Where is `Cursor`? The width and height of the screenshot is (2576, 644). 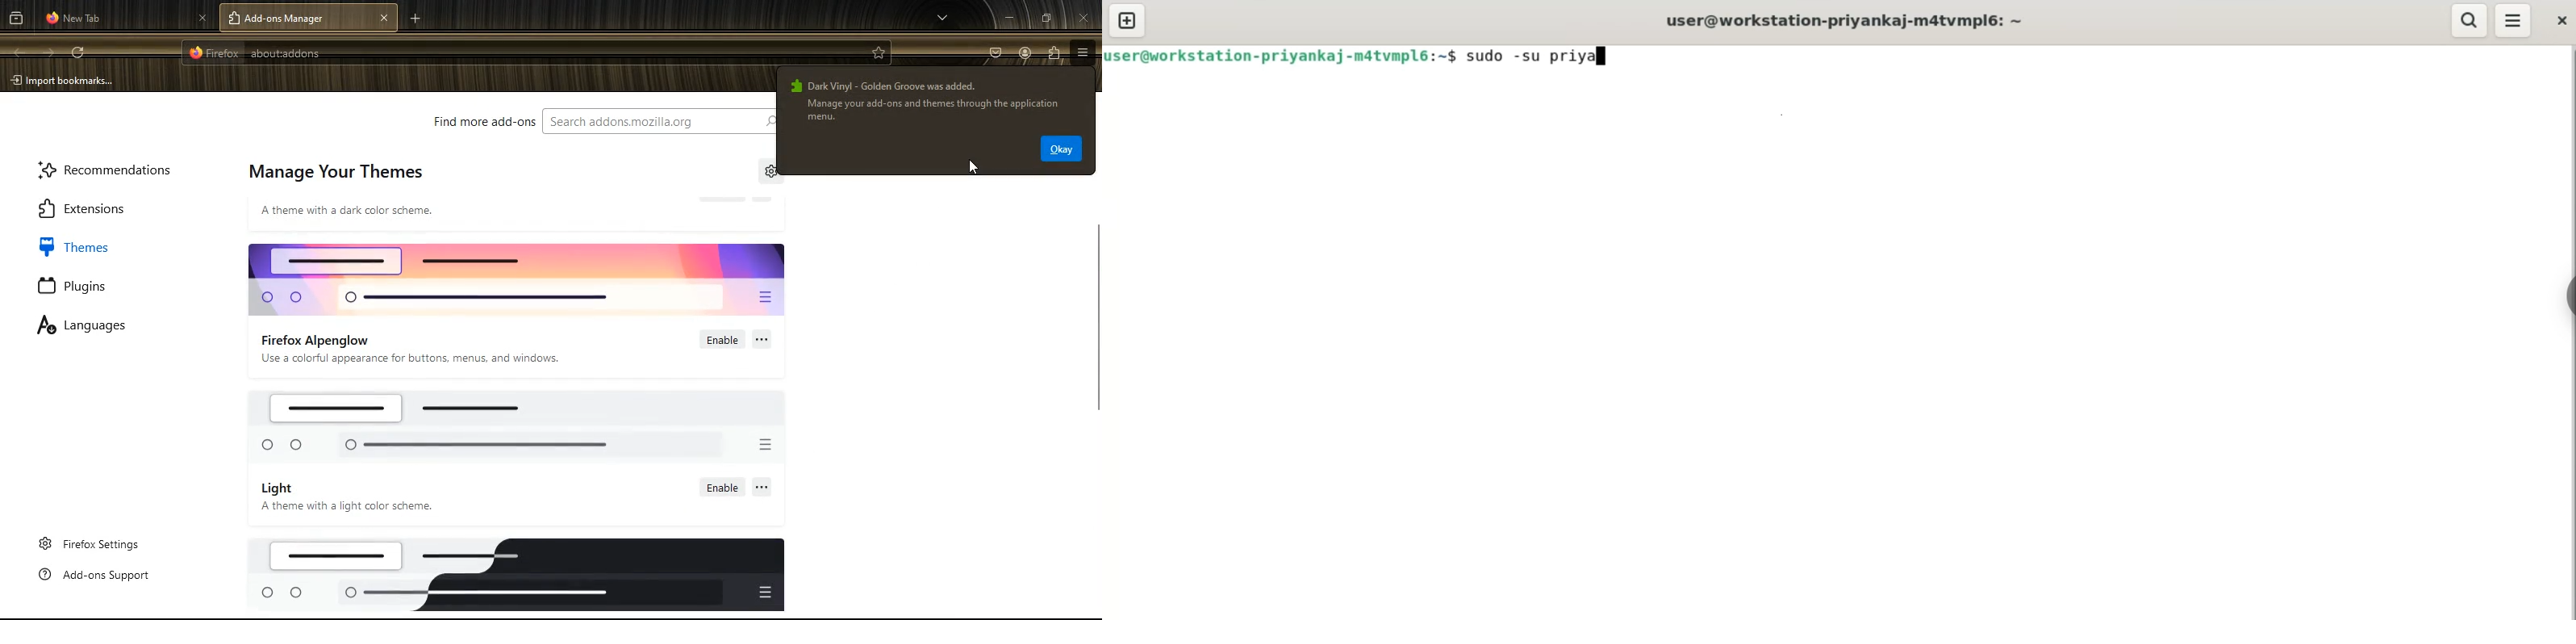 Cursor is located at coordinates (974, 167).